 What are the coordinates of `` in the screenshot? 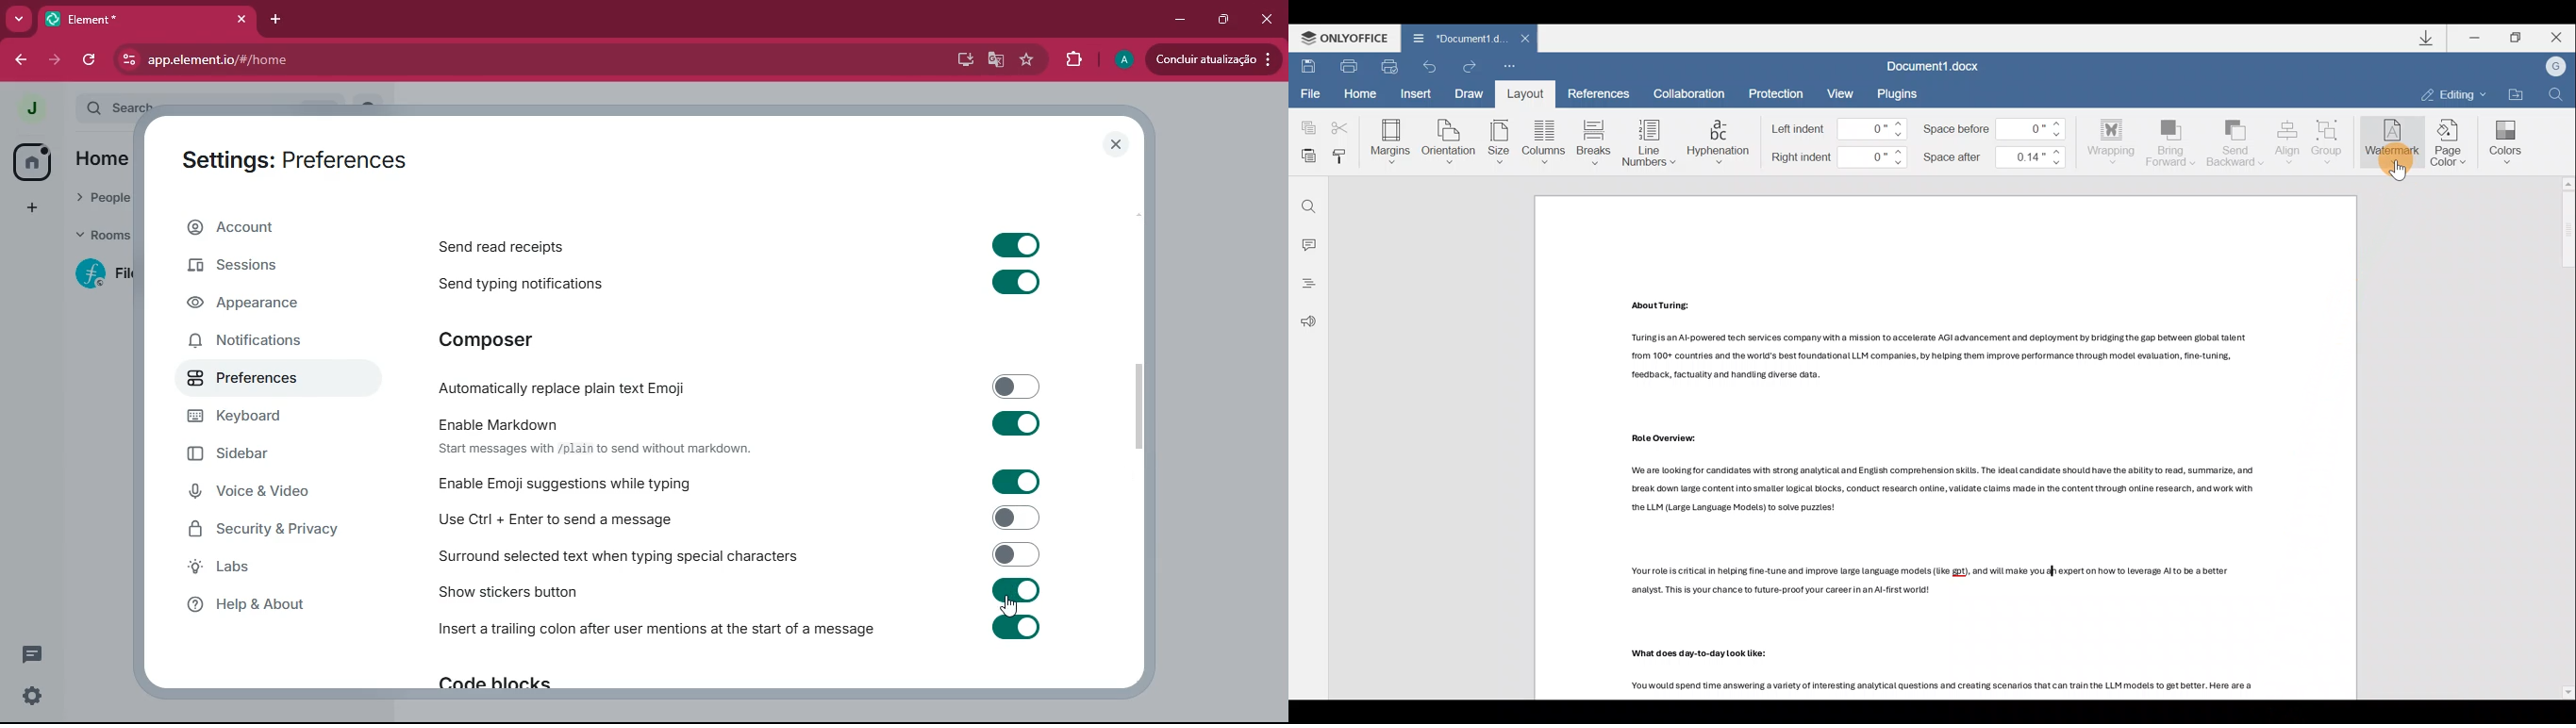 It's located at (1928, 578).